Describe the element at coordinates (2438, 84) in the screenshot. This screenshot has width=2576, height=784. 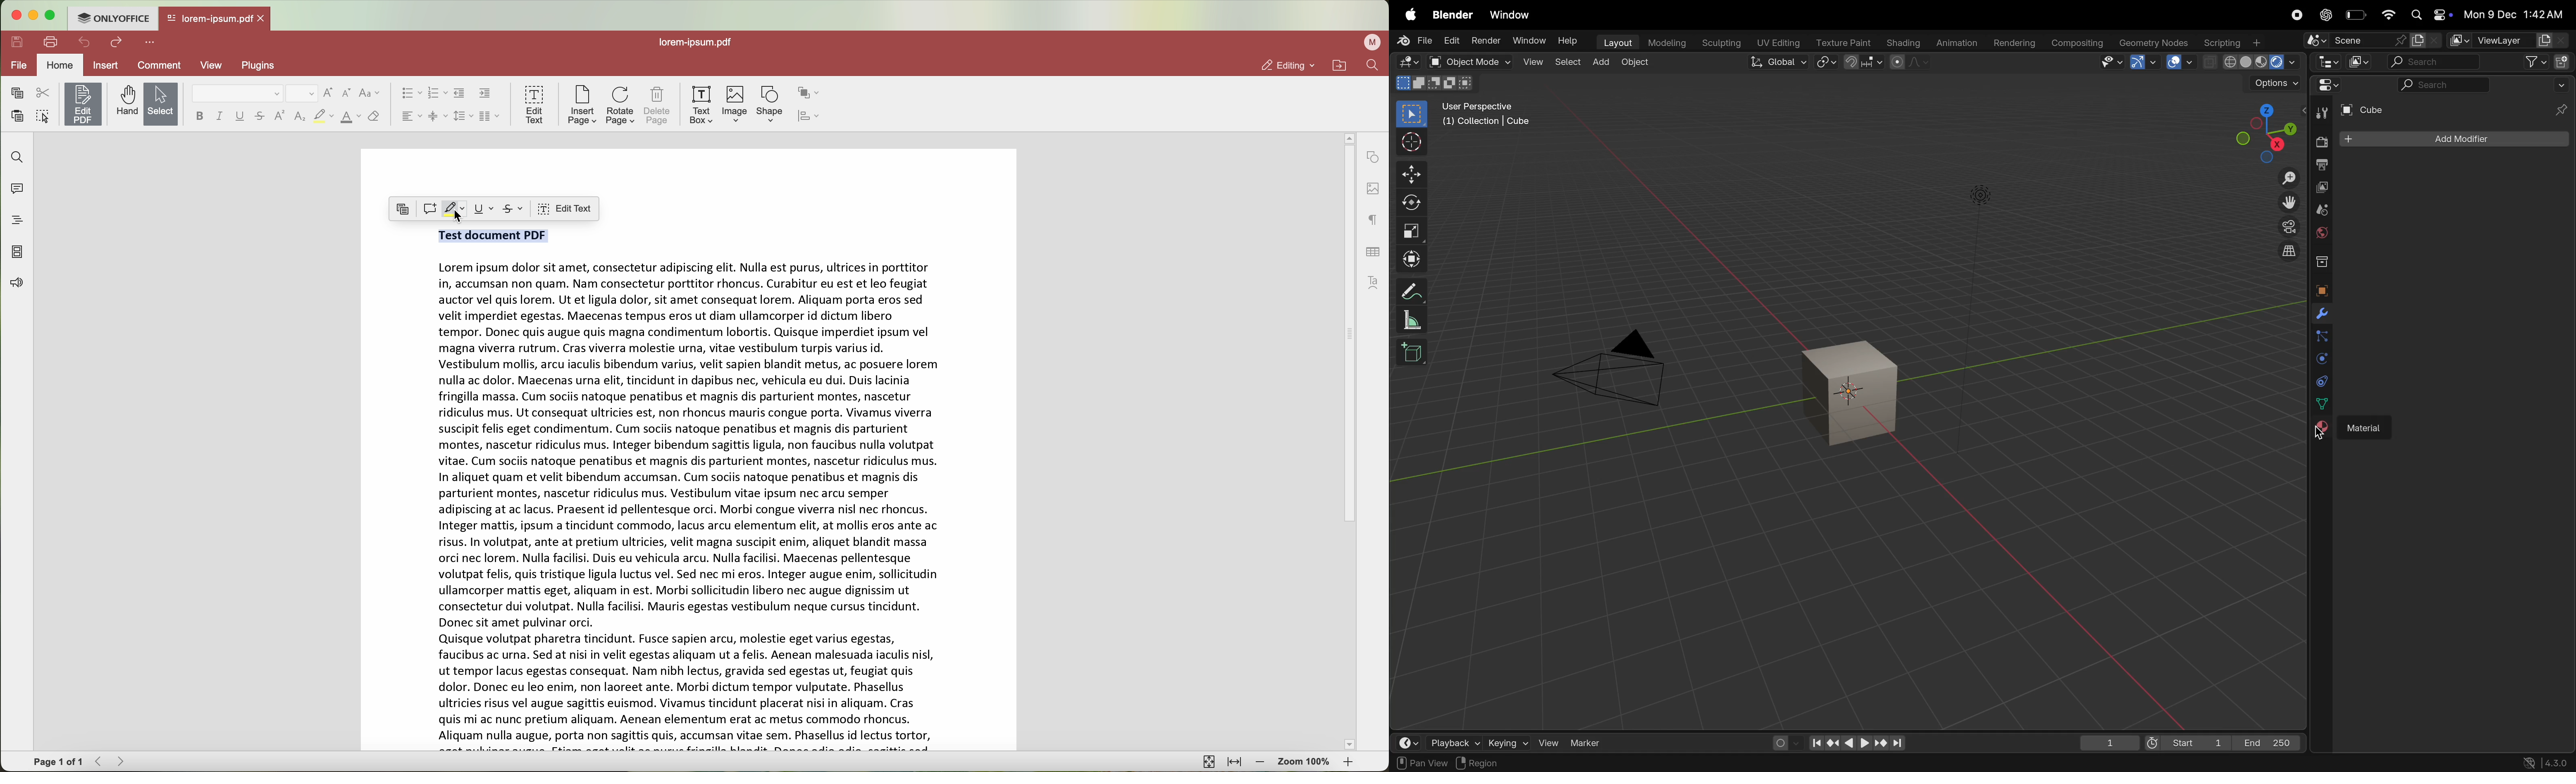
I see `searcg` at that location.